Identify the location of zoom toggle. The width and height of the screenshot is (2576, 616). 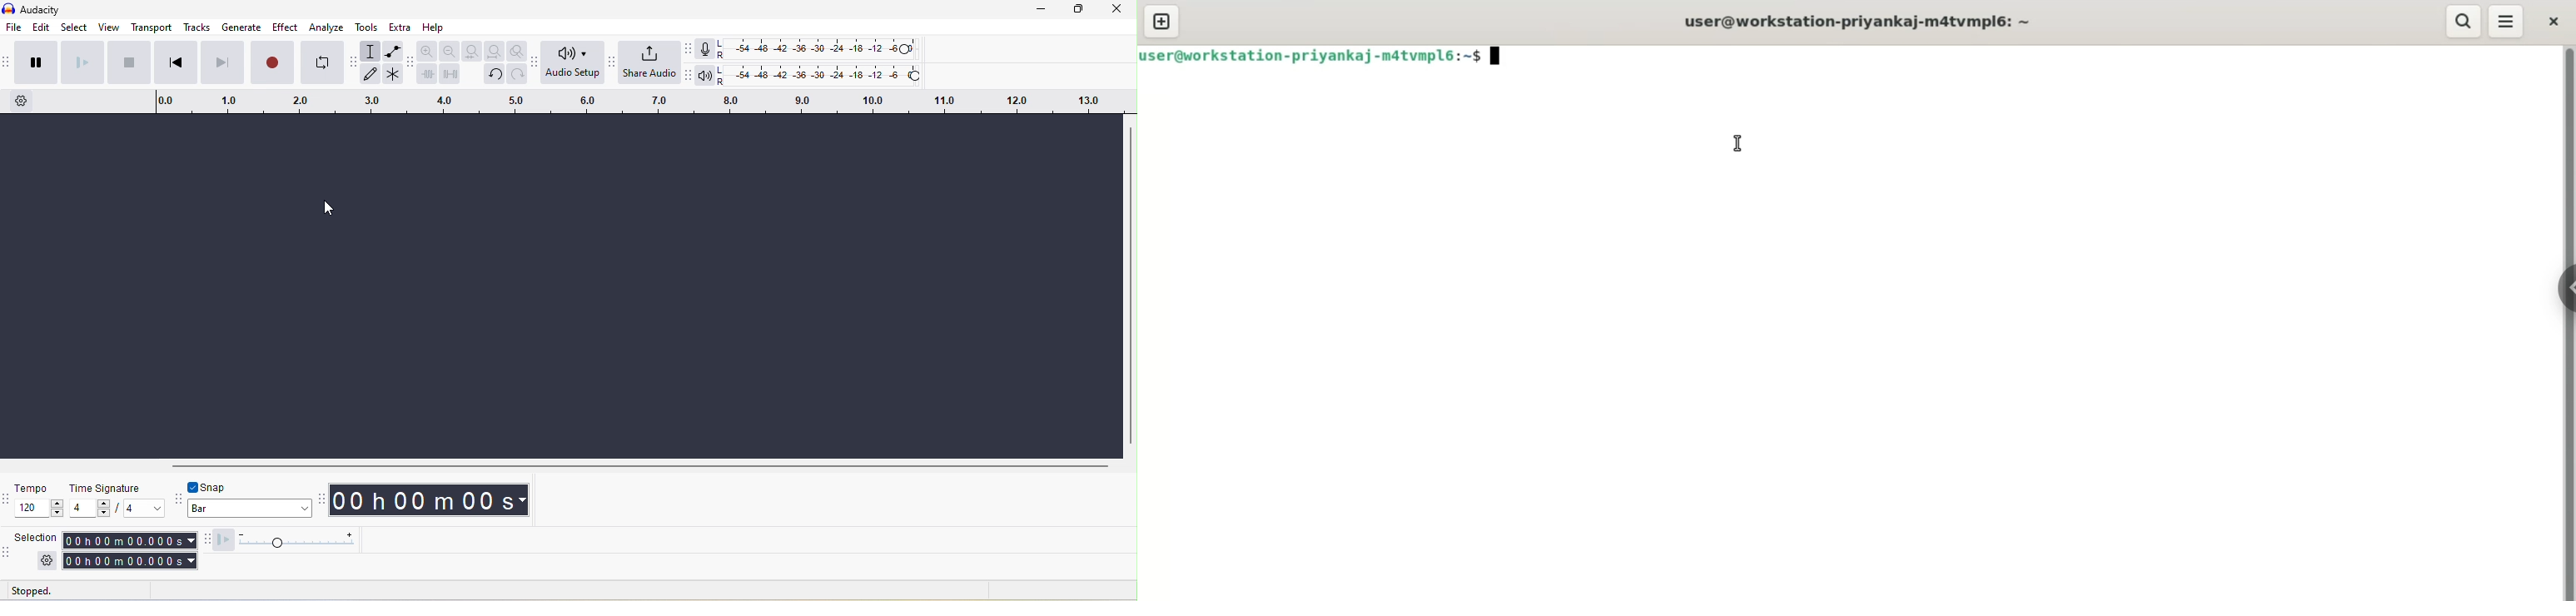
(520, 51).